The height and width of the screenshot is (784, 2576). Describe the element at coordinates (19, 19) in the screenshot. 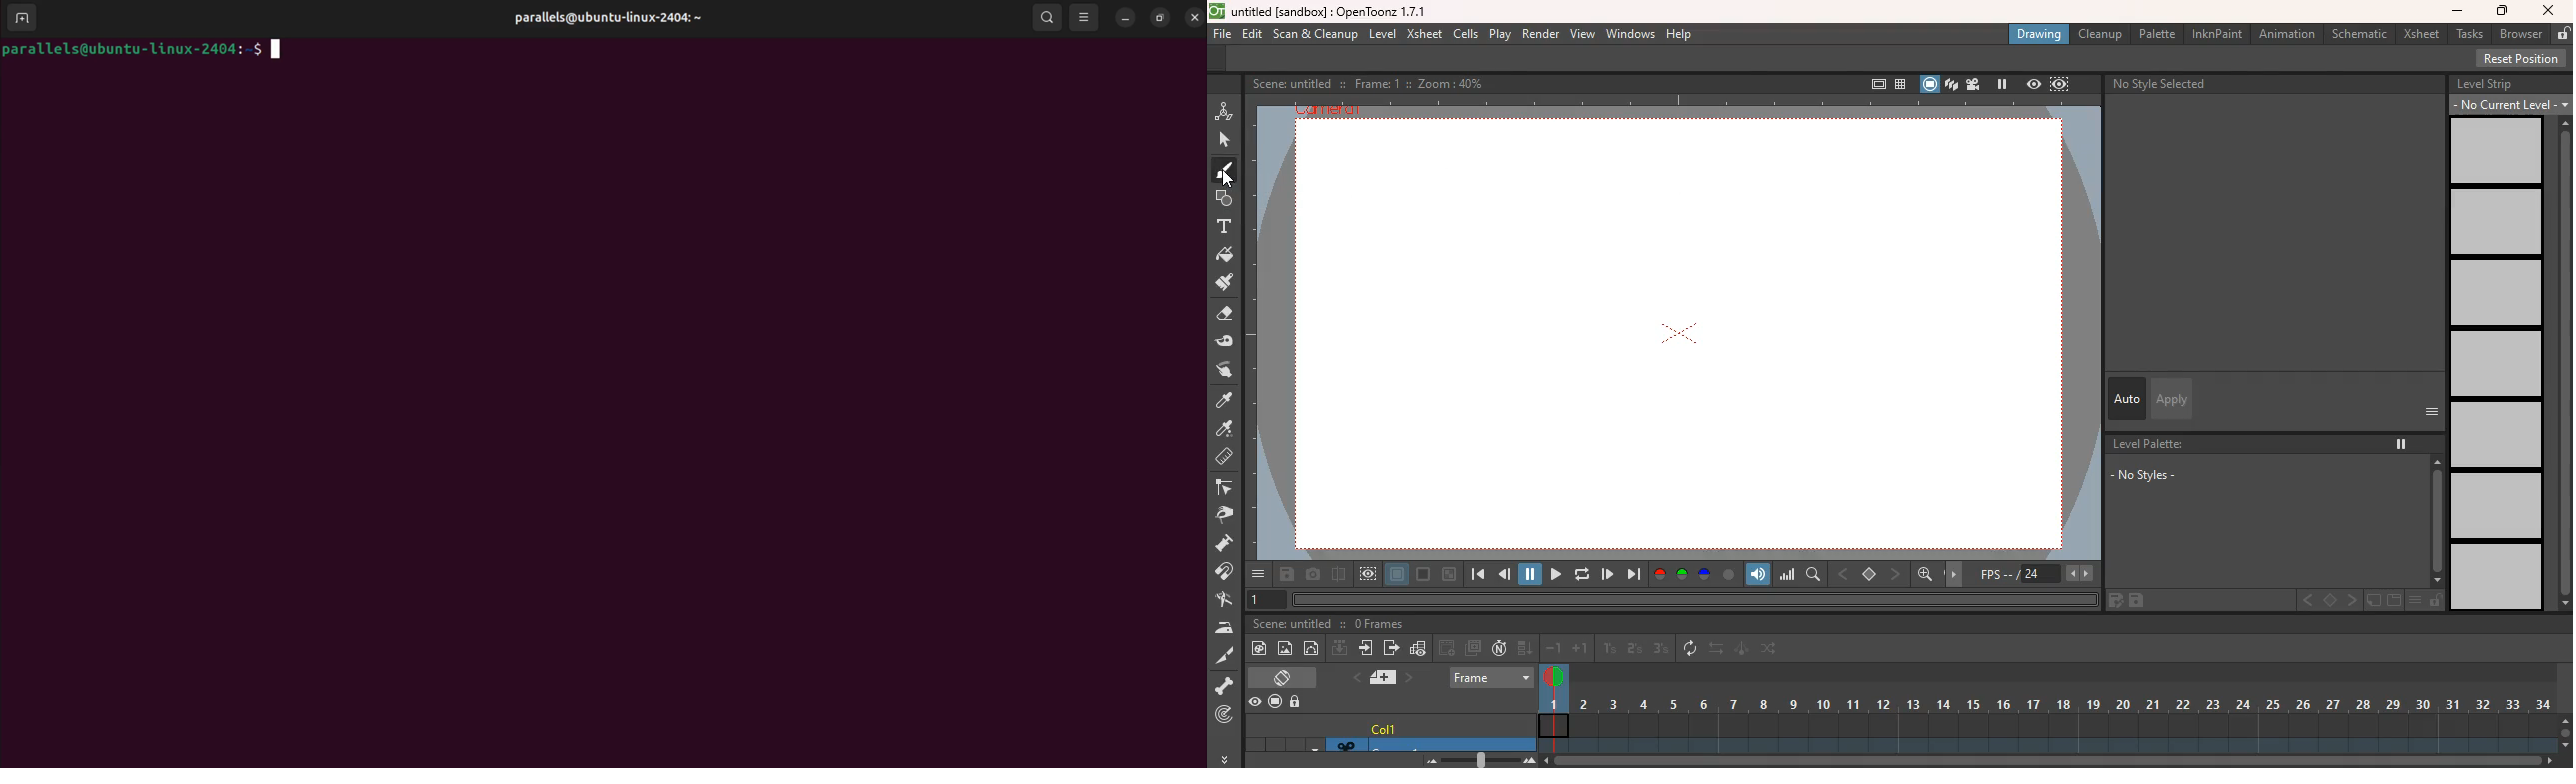

I see `add terminal window` at that location.